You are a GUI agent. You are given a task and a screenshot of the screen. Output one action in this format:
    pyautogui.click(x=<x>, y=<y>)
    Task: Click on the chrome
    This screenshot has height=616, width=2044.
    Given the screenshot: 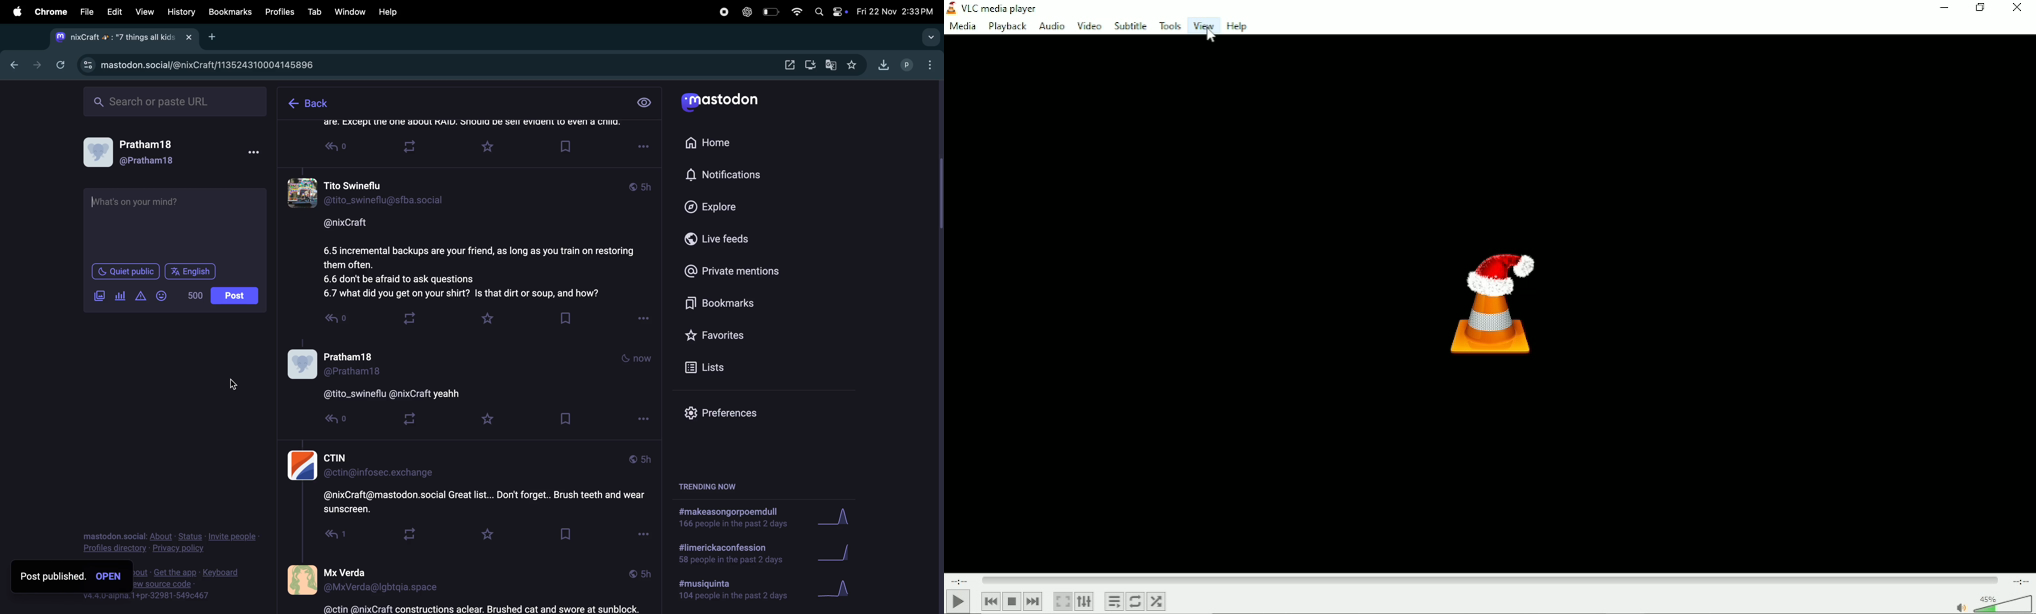 What is the action you would take?
    pyautogui.click(x=50, y=12)
    